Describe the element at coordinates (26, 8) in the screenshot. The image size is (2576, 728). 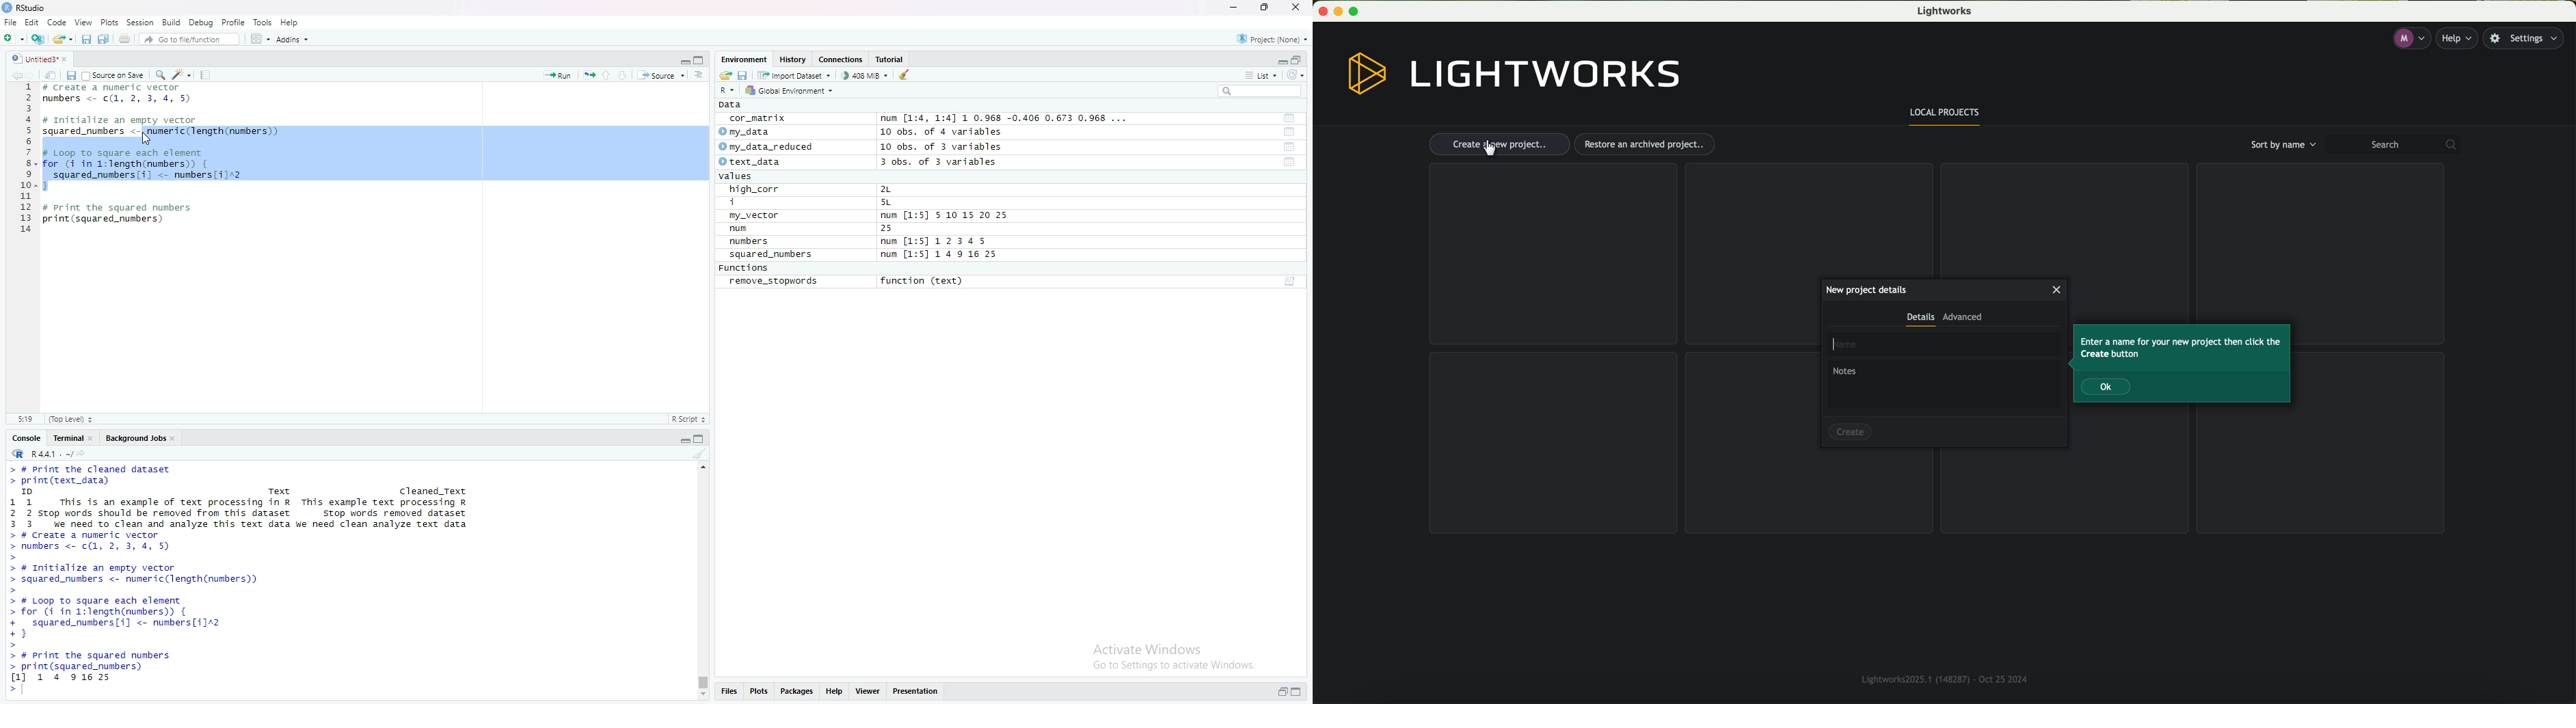
I see `RStudio` at that location.